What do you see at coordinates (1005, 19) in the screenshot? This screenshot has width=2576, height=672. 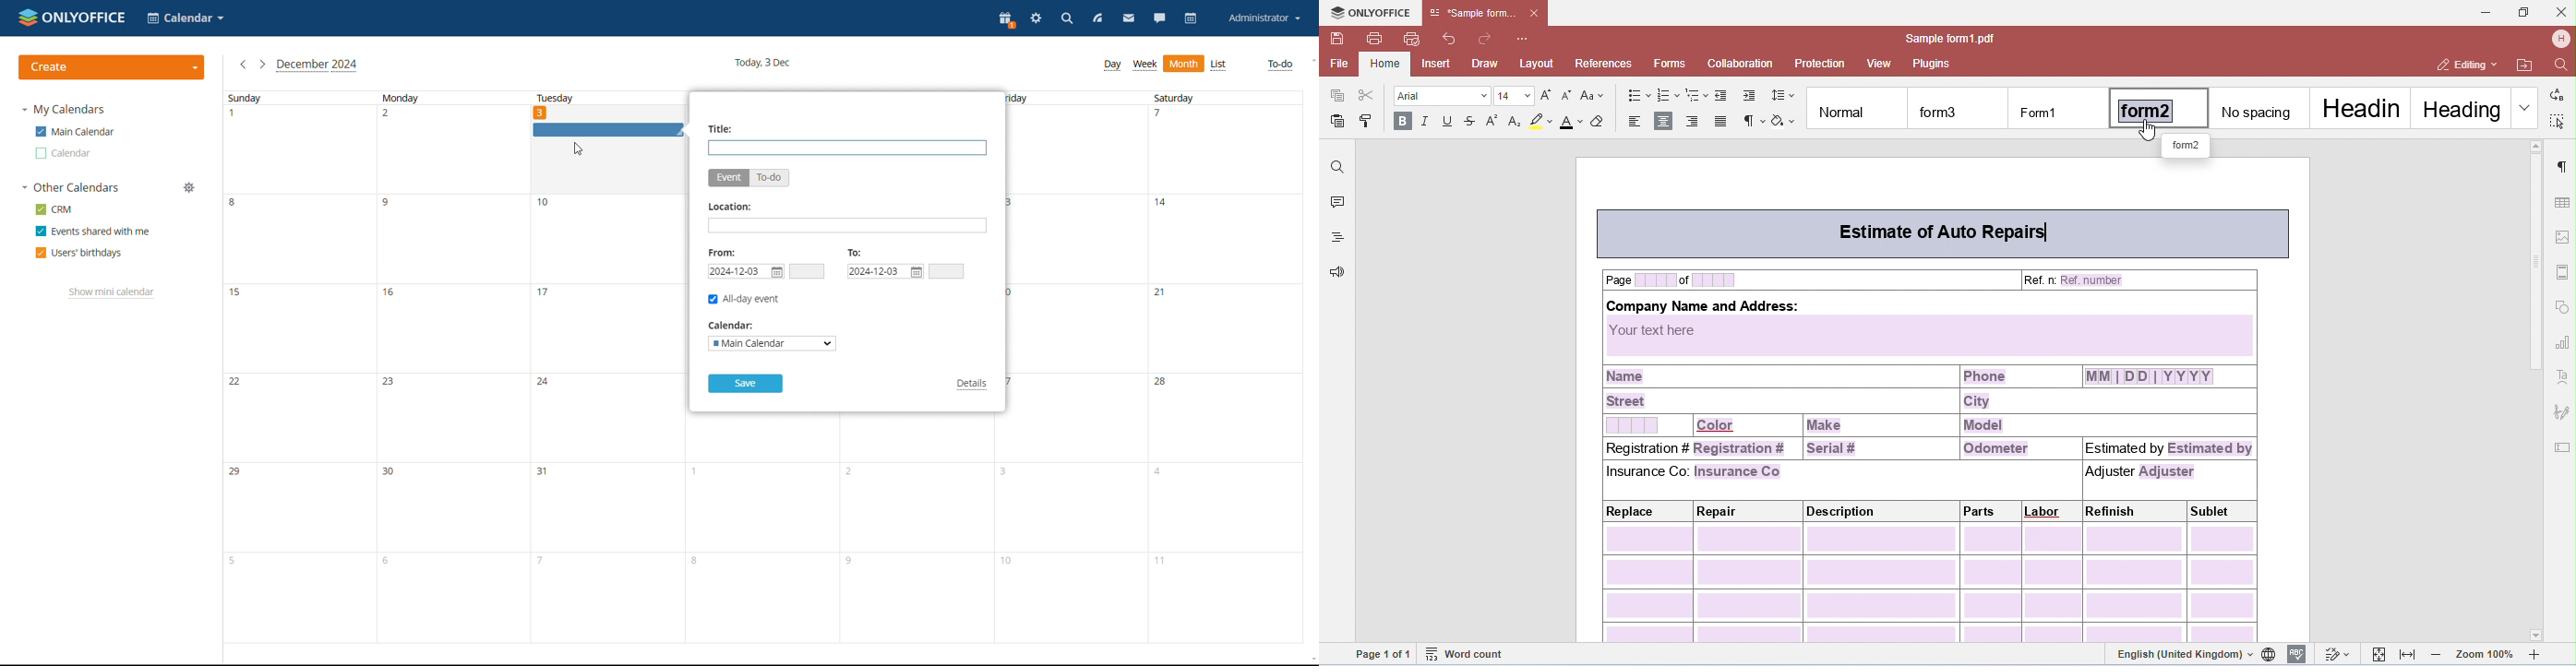 I see `present` at bounding box center [1005, 19].